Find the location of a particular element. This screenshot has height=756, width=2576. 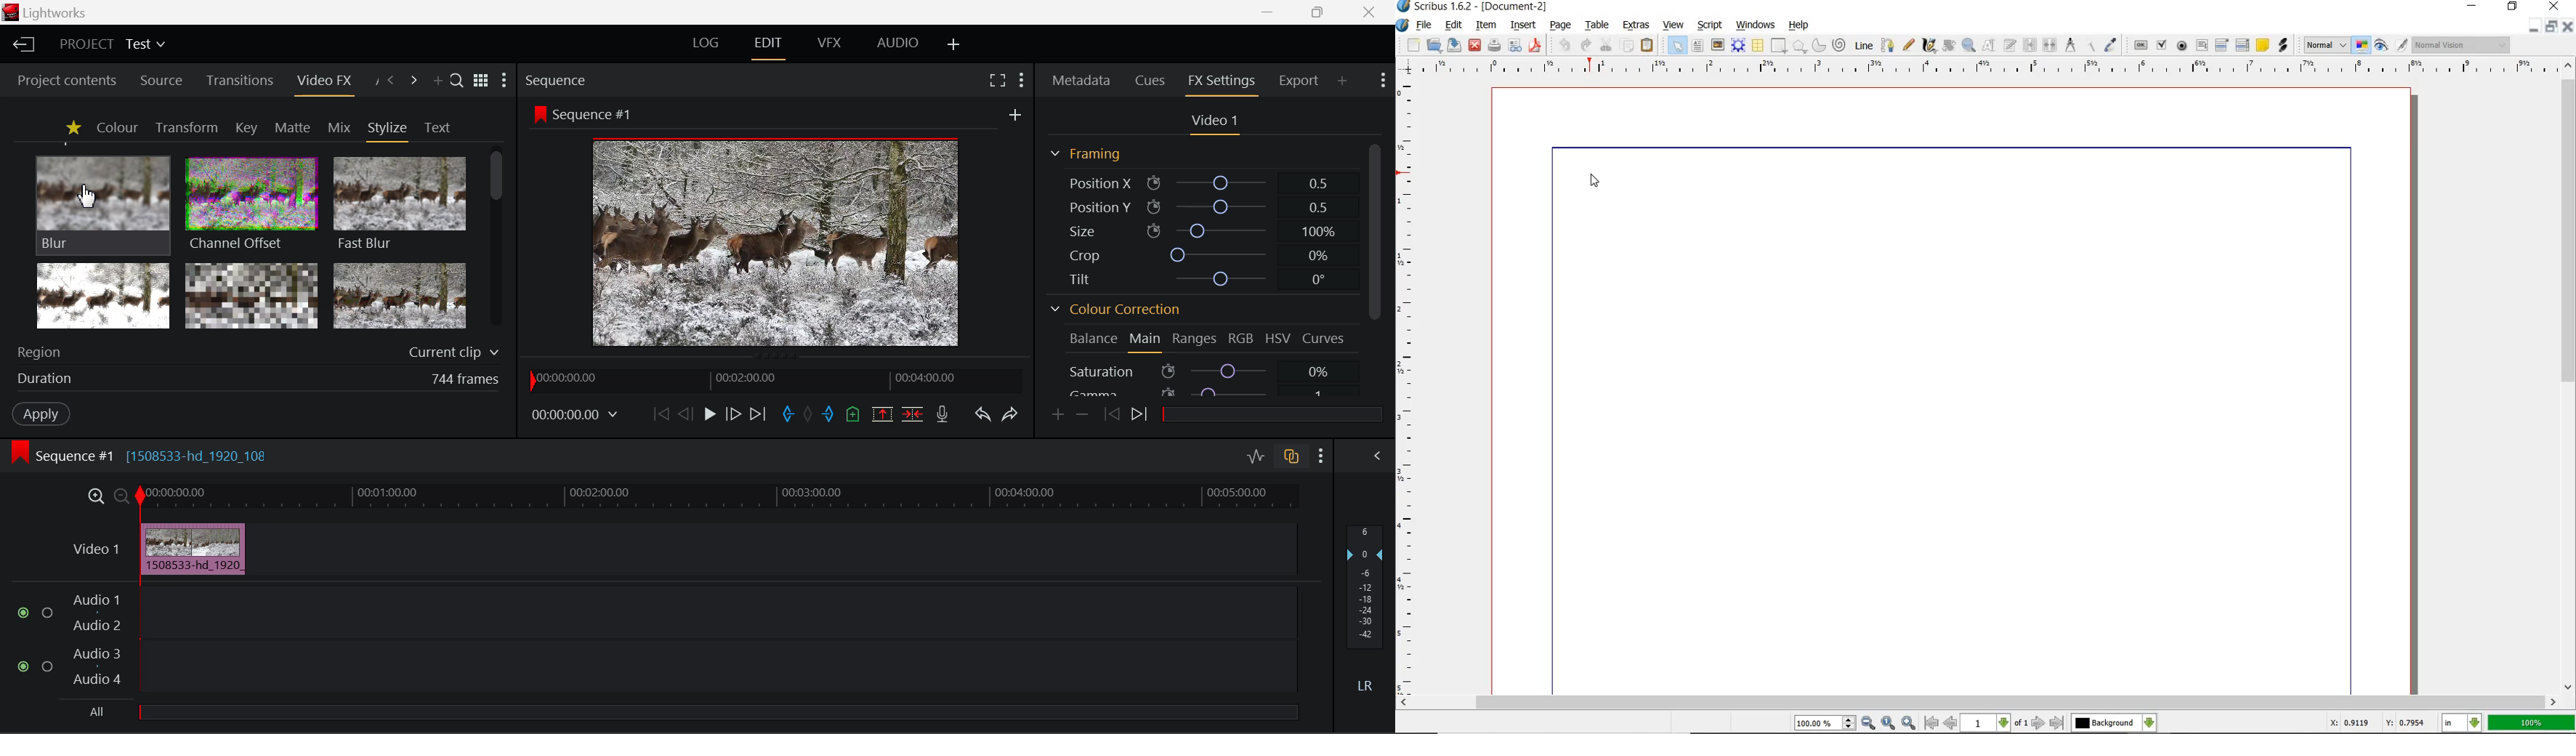

AUDIO Layout is located at coordinates (897, 44).